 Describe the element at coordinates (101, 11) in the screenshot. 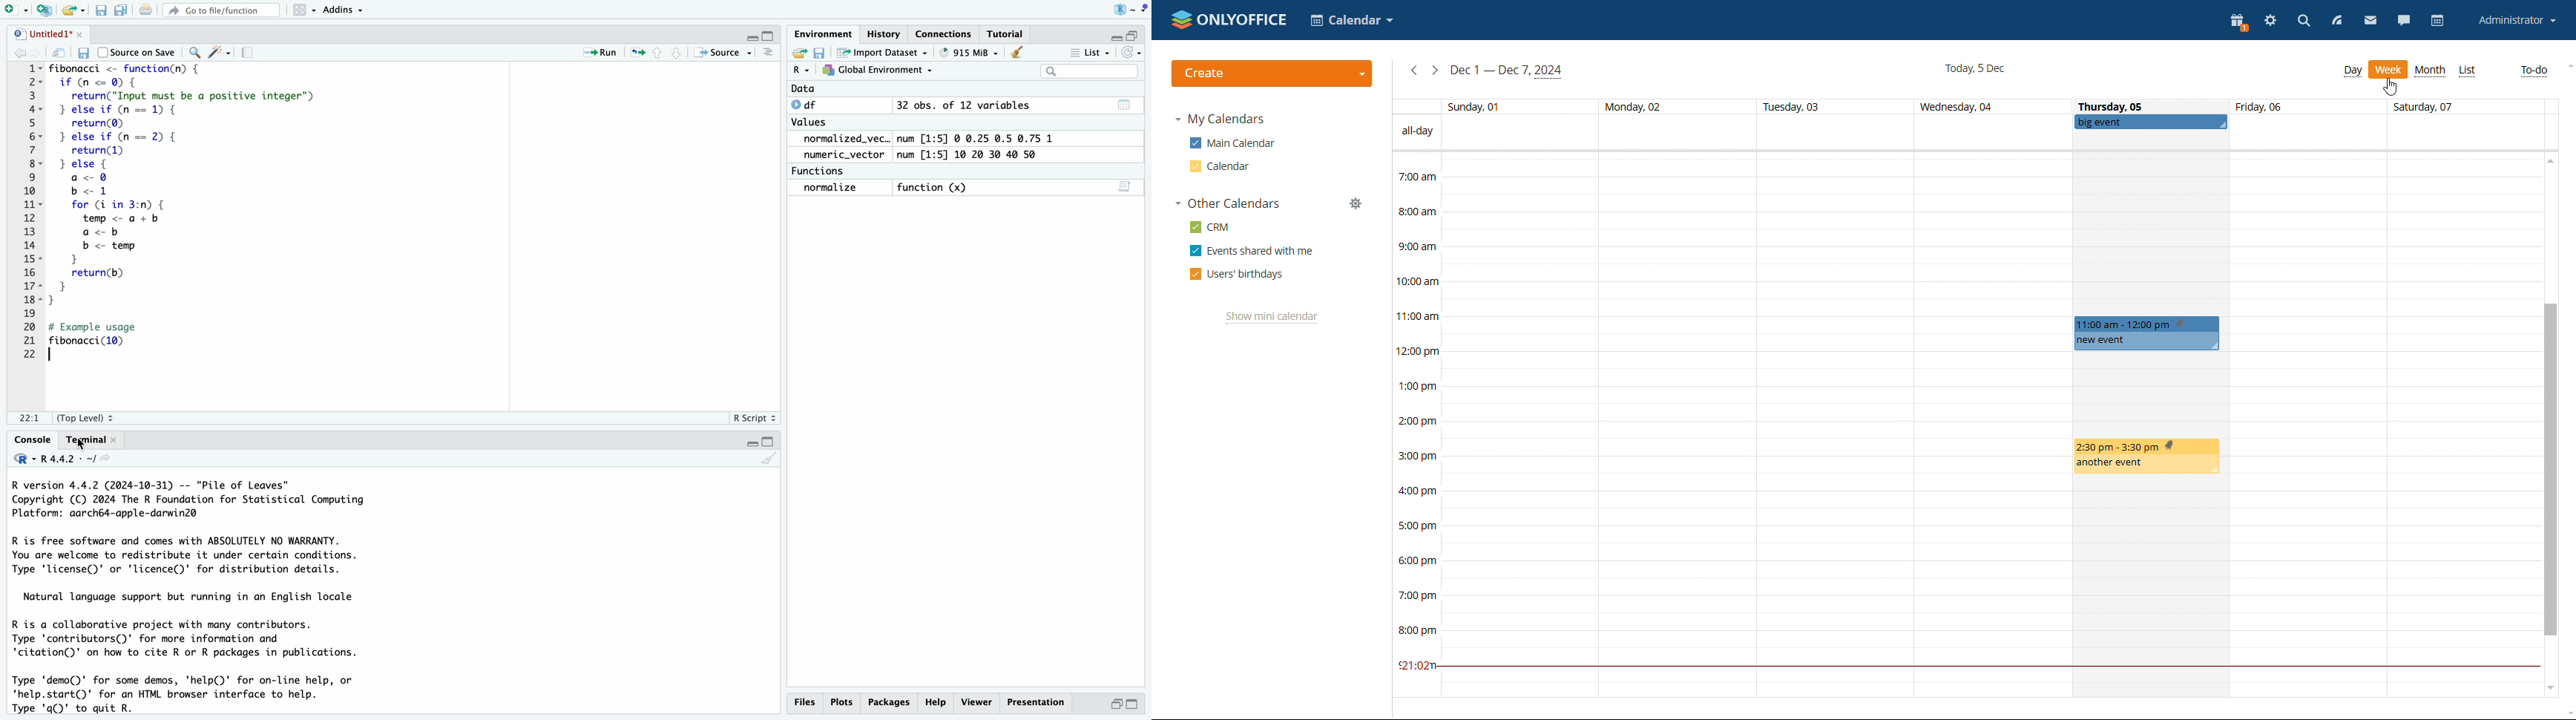

I see `save current document` at that location.